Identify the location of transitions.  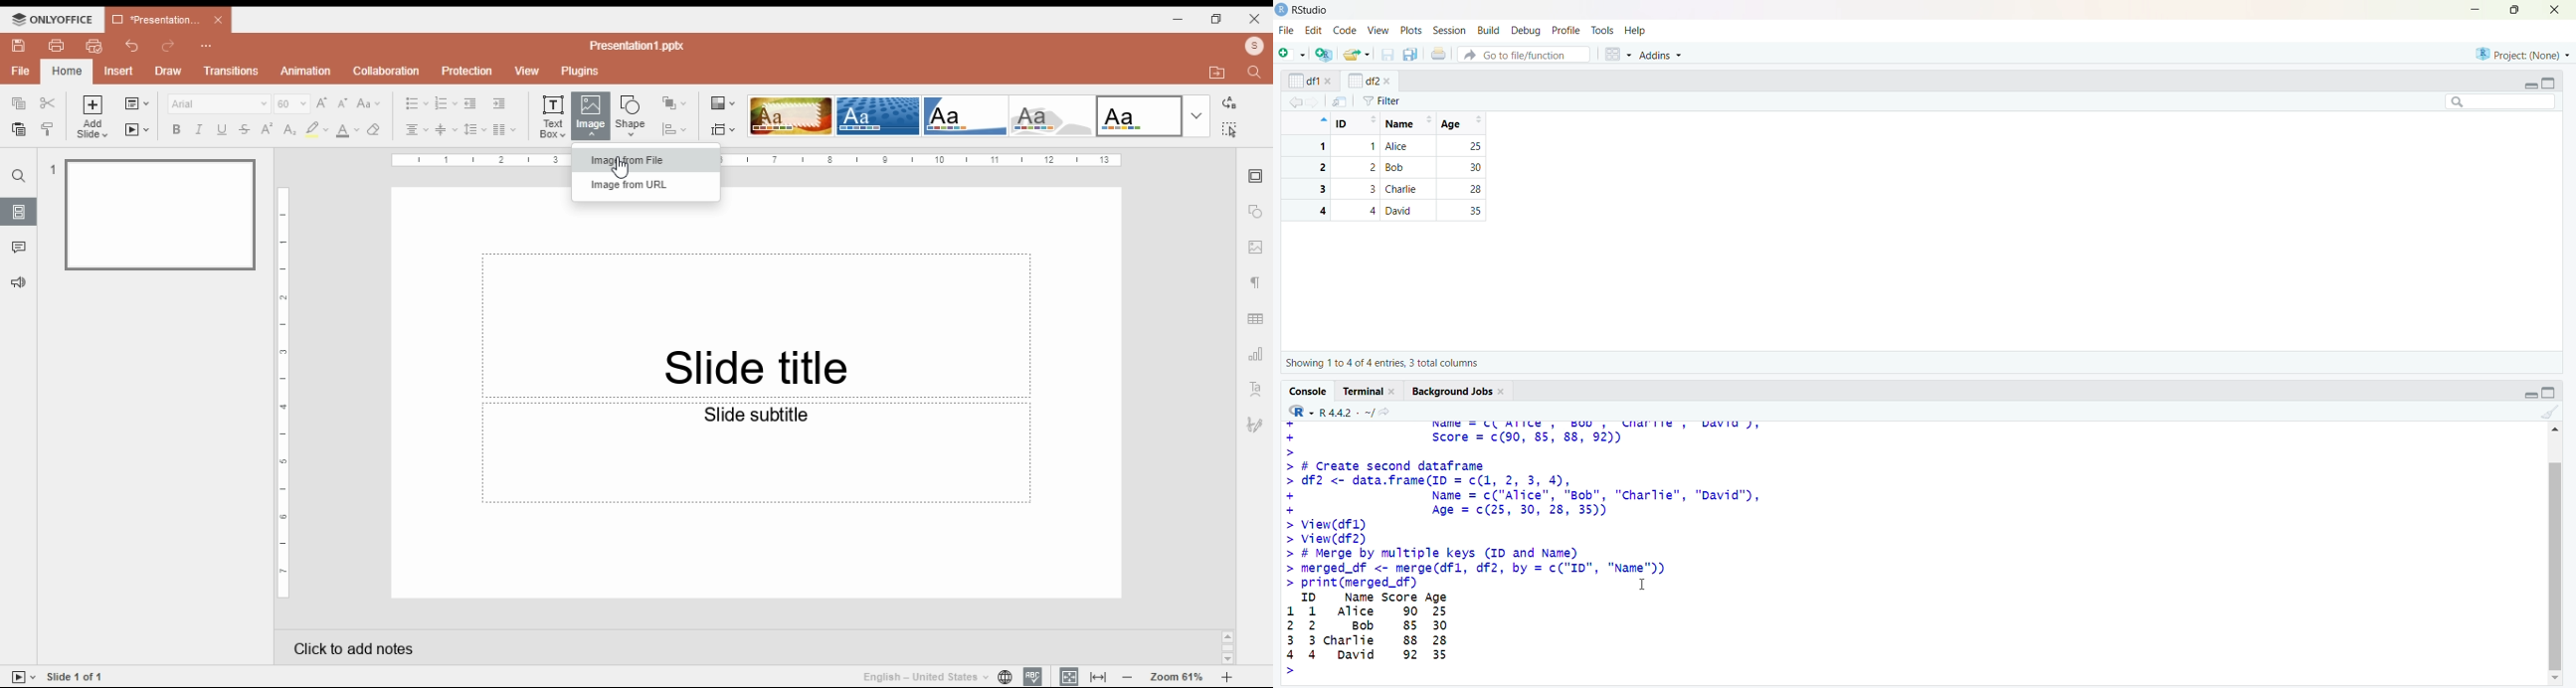
(232, 72).